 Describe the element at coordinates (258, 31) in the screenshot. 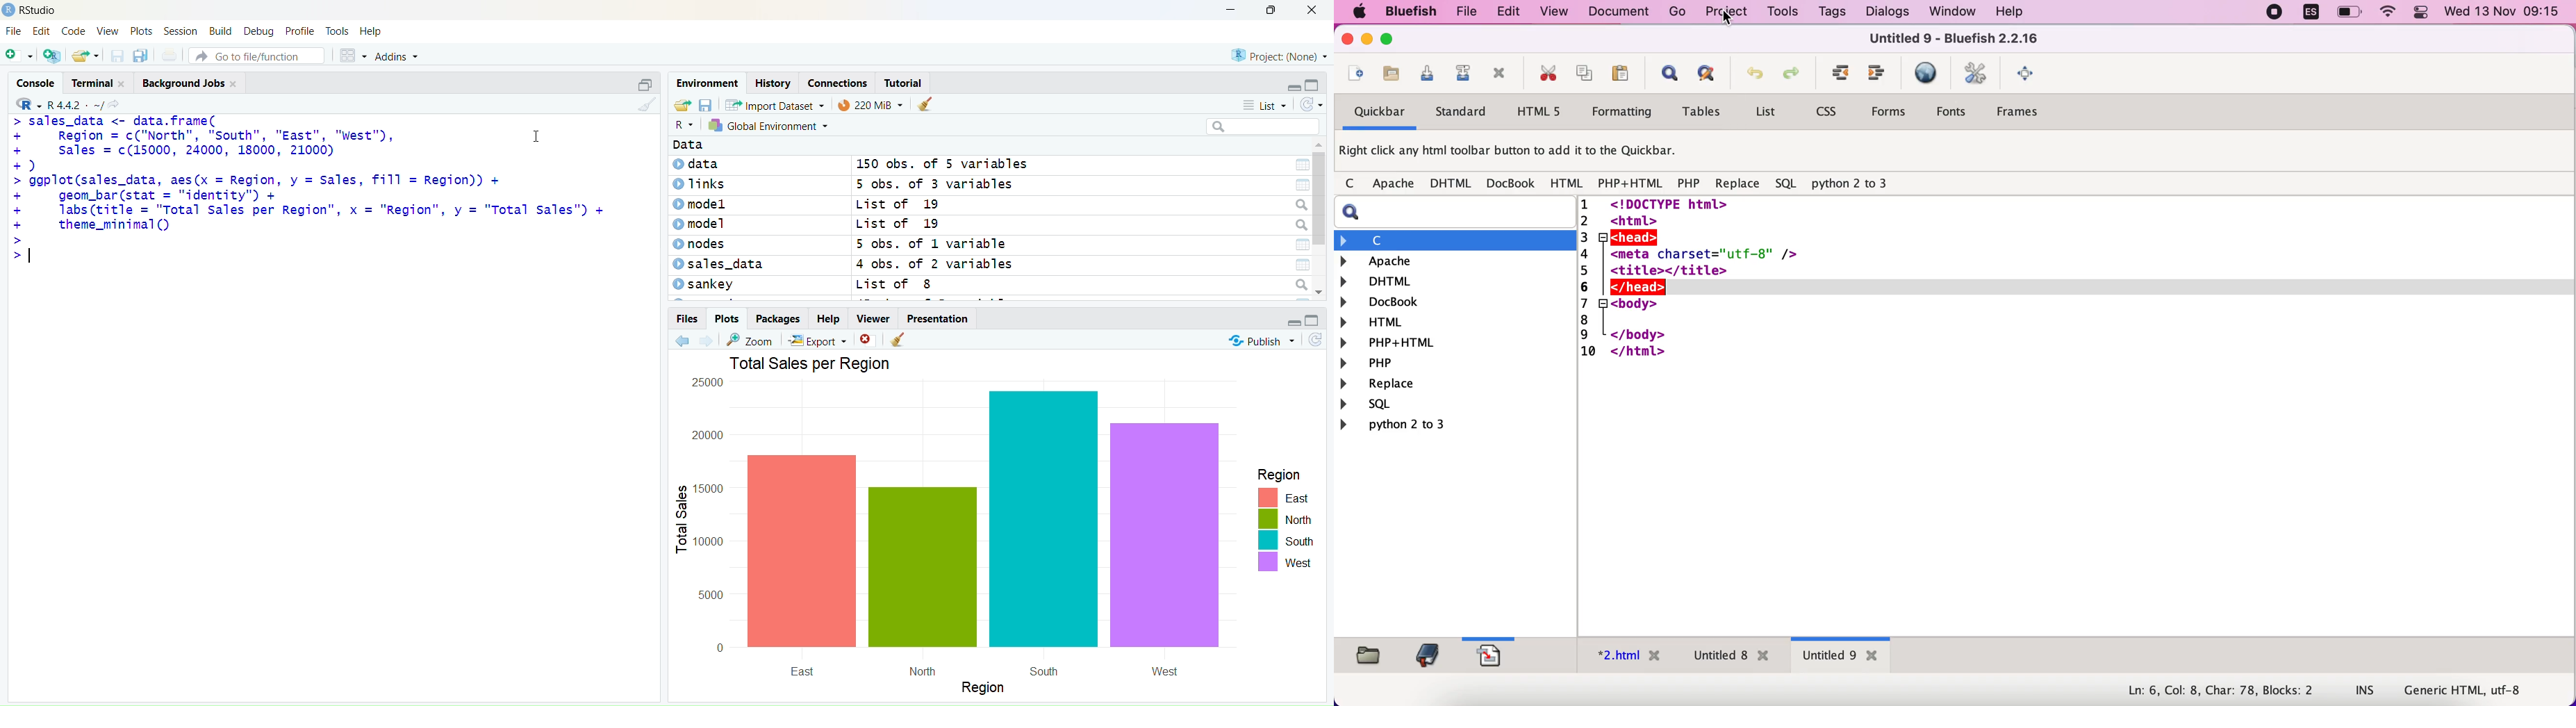

I see `Debug` at that location.